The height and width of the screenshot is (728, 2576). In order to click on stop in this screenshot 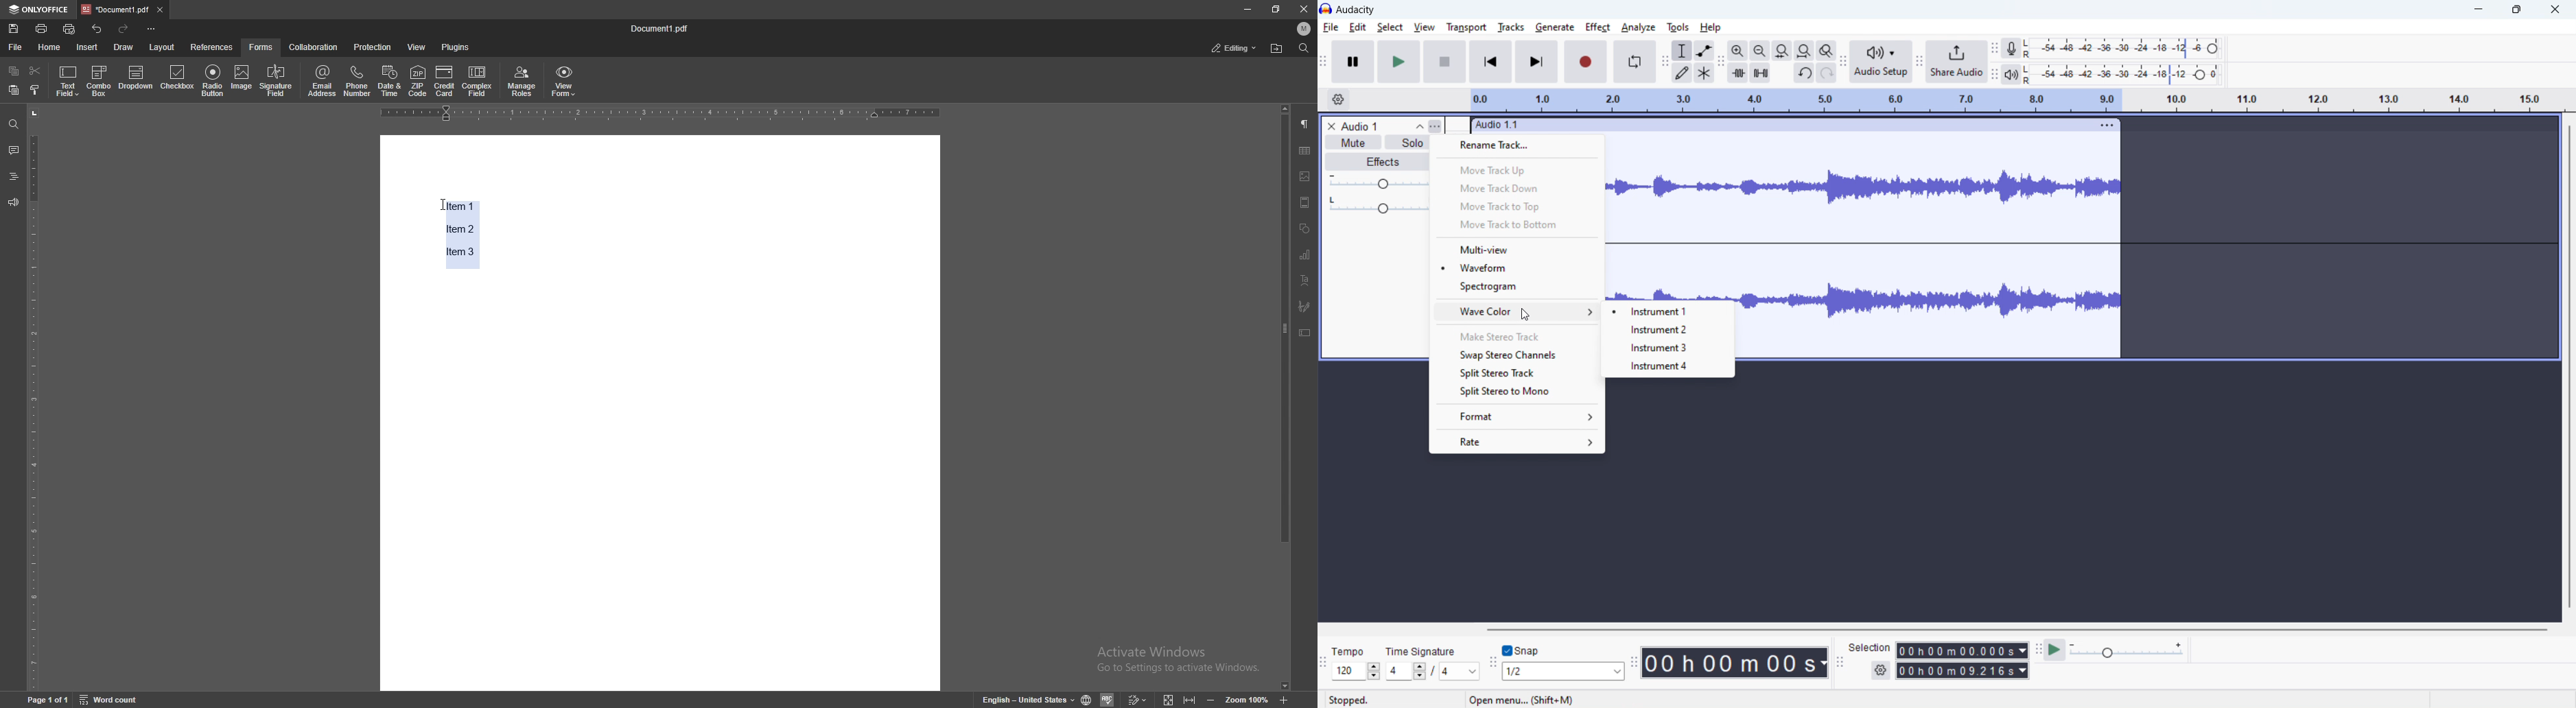, I will do `click(1443, 62)`.